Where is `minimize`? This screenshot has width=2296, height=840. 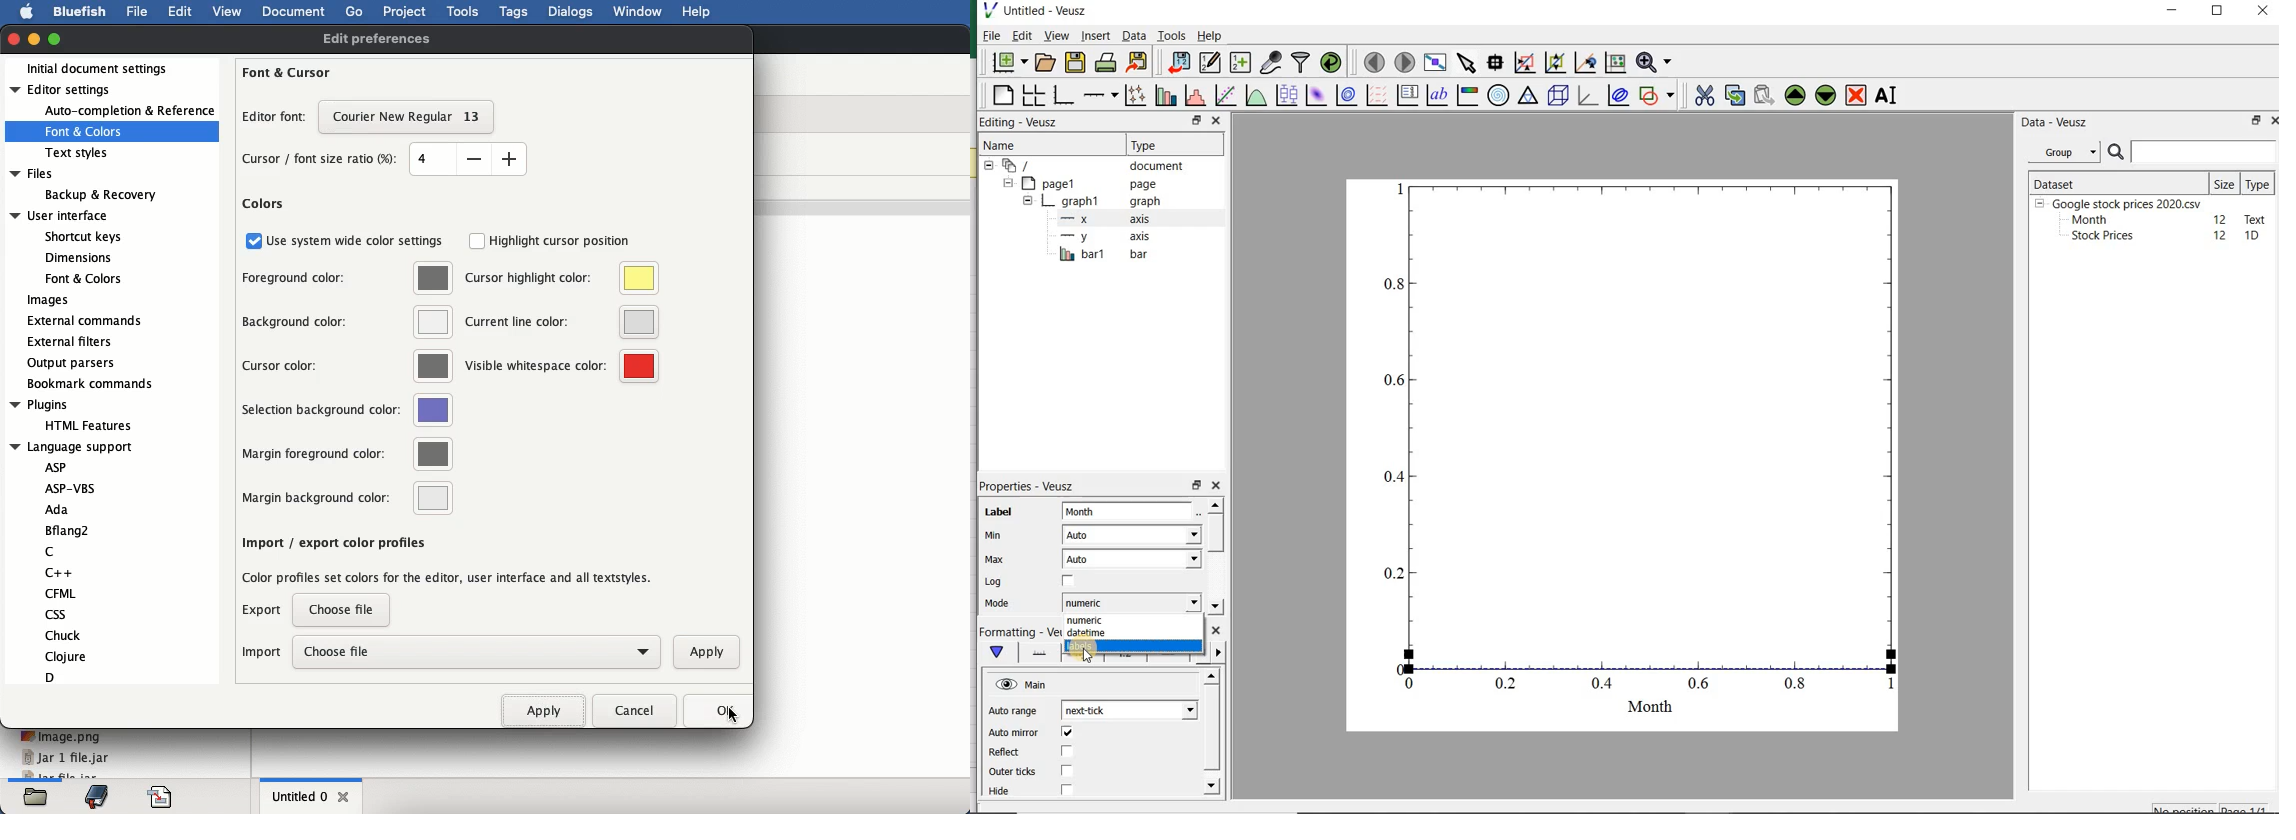
minimize is located at coordinates (2174, 12).